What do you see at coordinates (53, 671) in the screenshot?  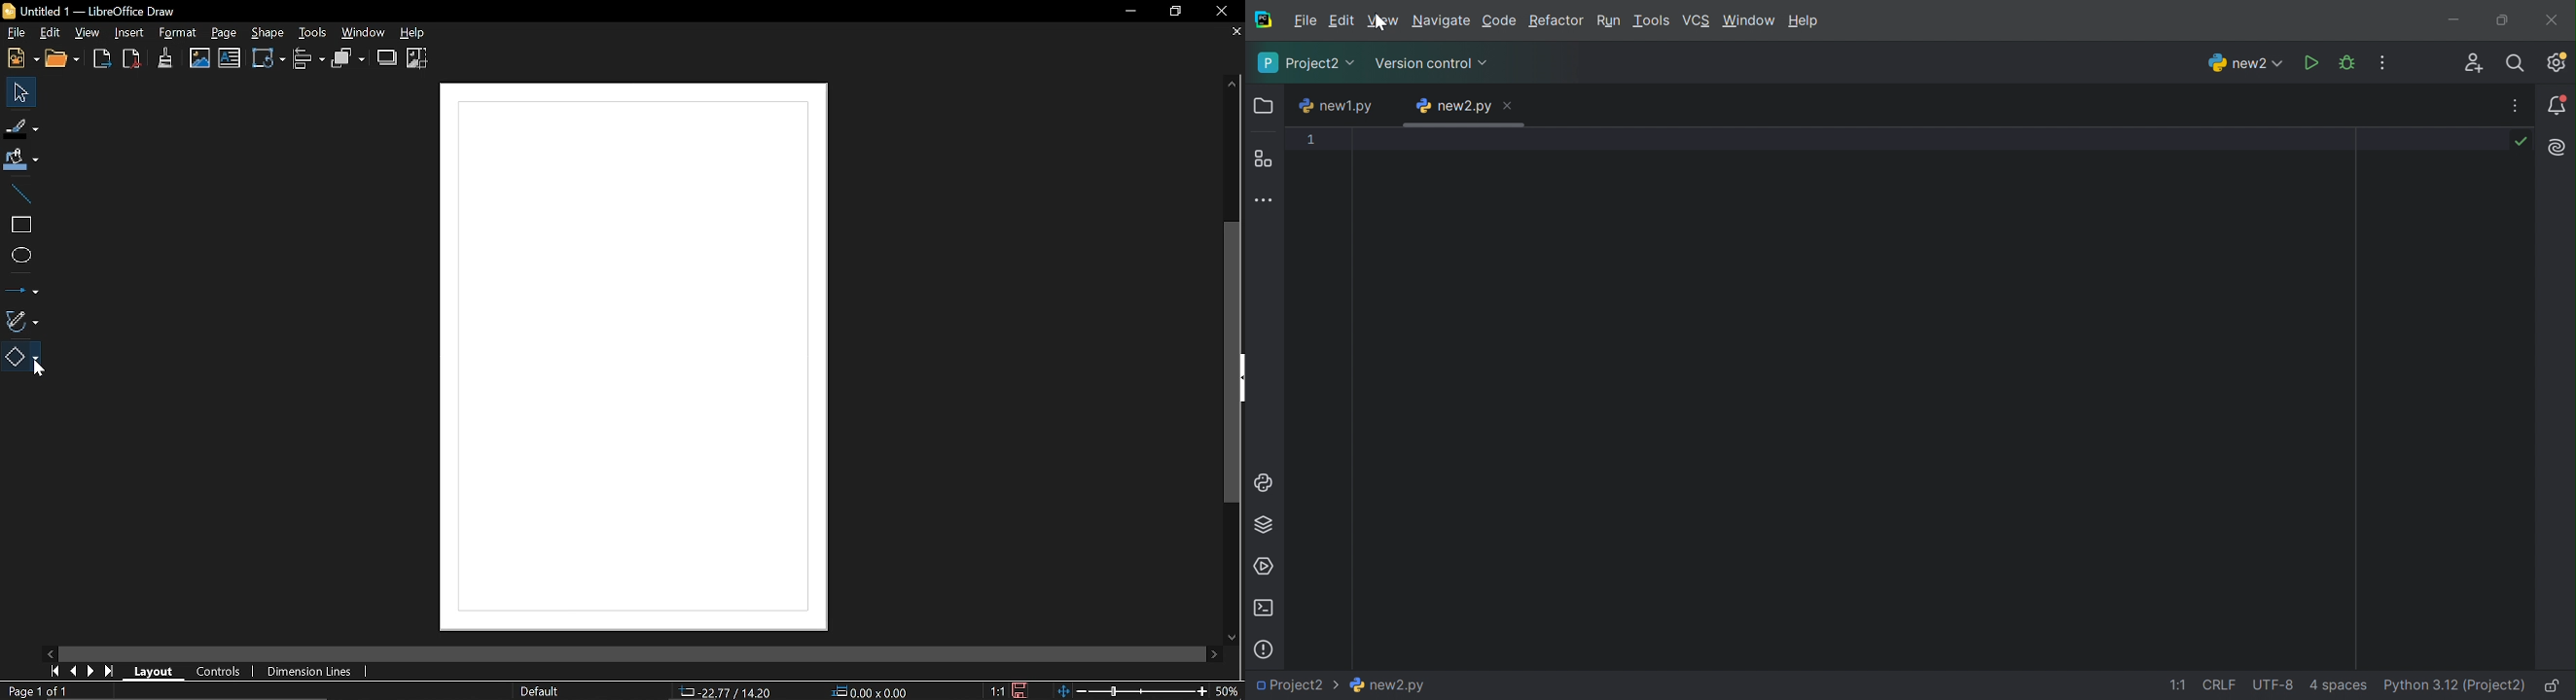 I see `First page` at bounding box center [53, 671].